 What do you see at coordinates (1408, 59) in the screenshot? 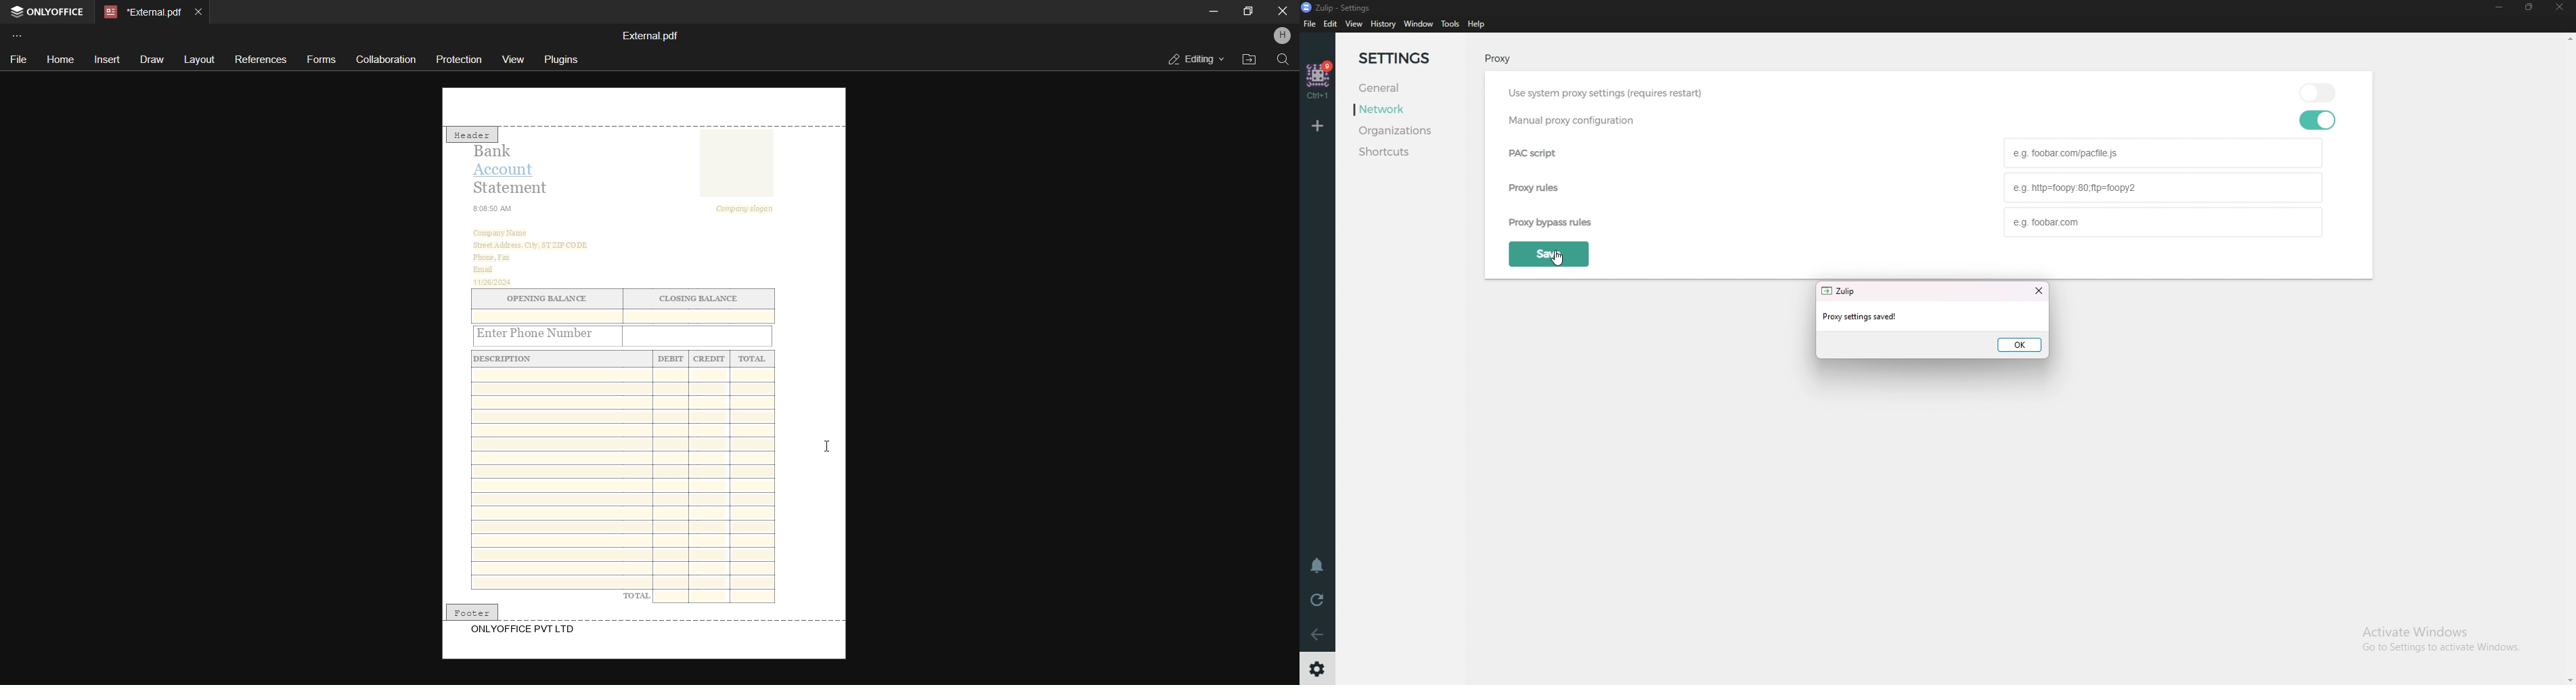
I see `Settings` at bounding box center [1408, 59].